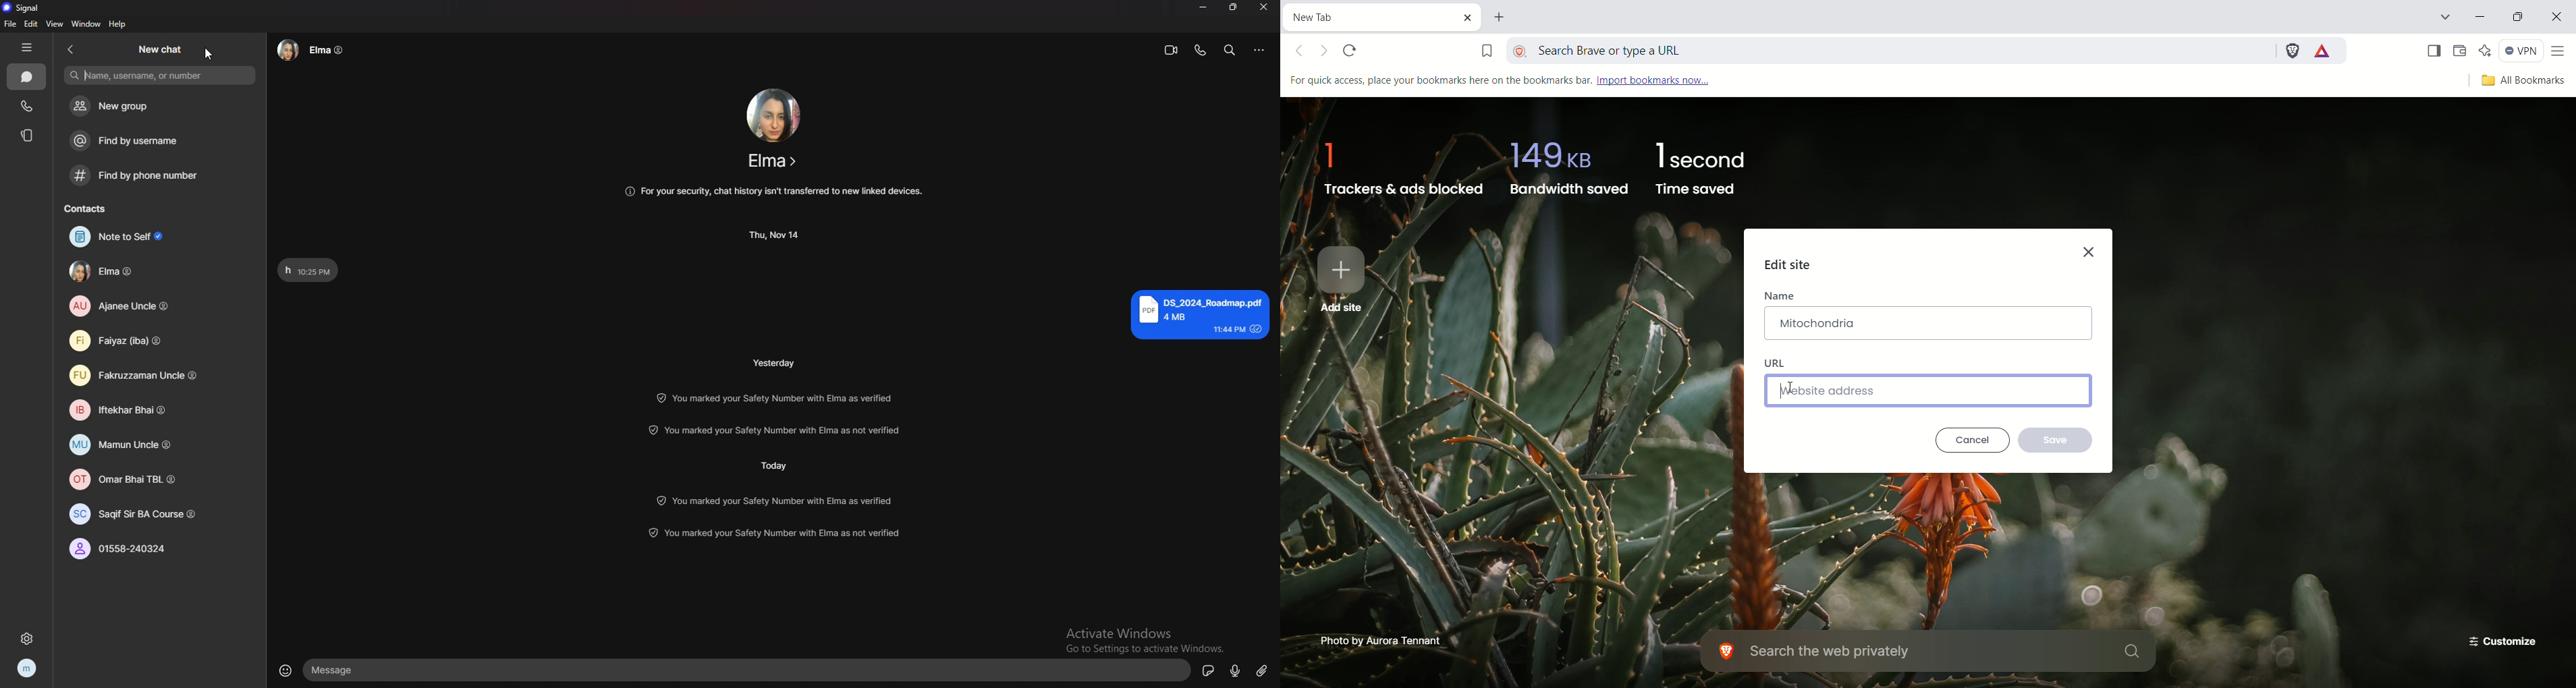 The height and width of the screenshot is (700, 2576). I want to click on search brave or type a URL, so click(1892, 48).